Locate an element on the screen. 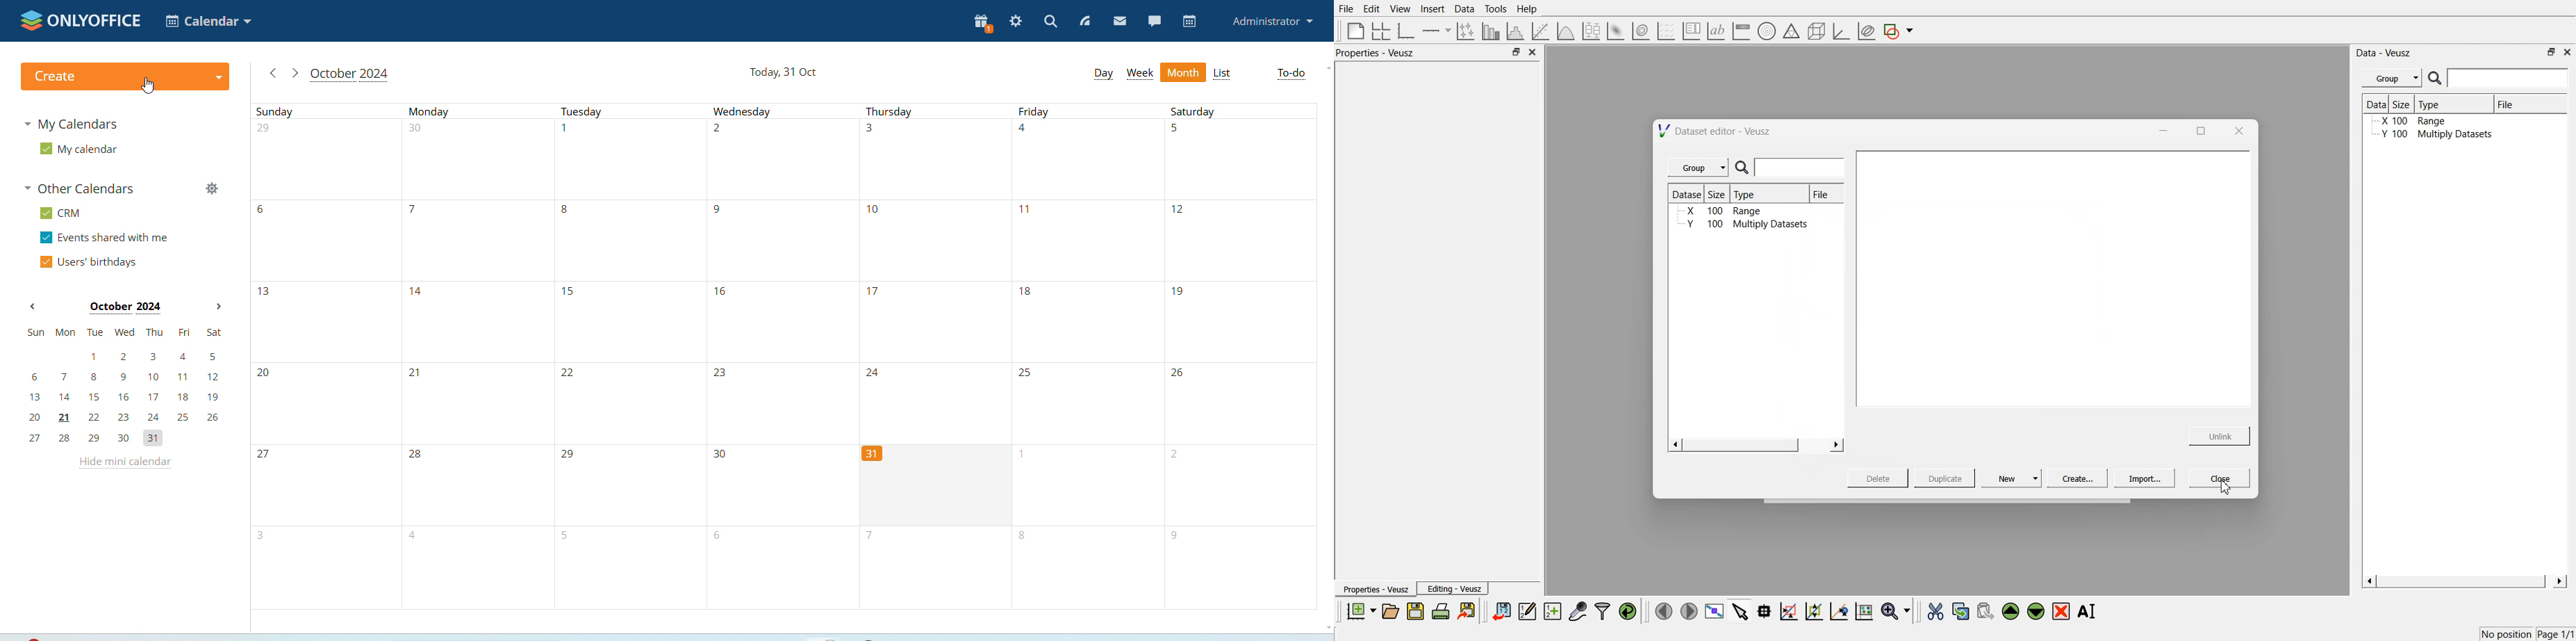  export is located at coordinates (1468, 611).